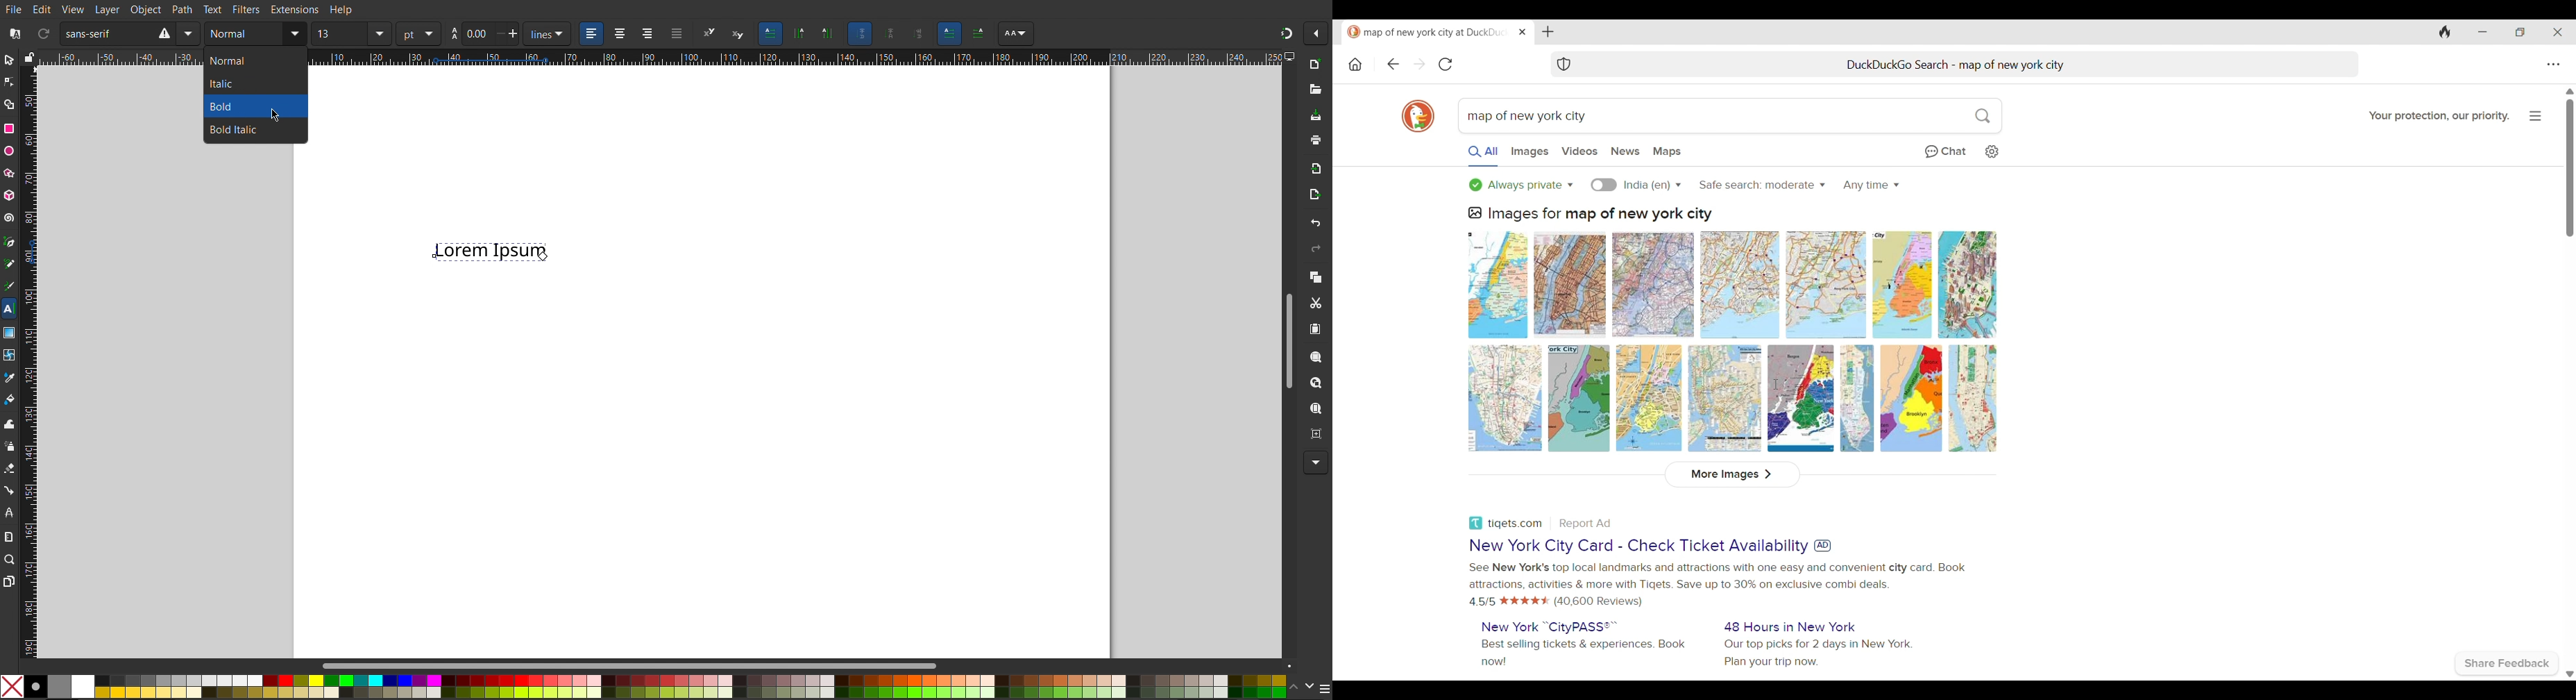  I want to click on Search privacy options, so click(1521, 185).